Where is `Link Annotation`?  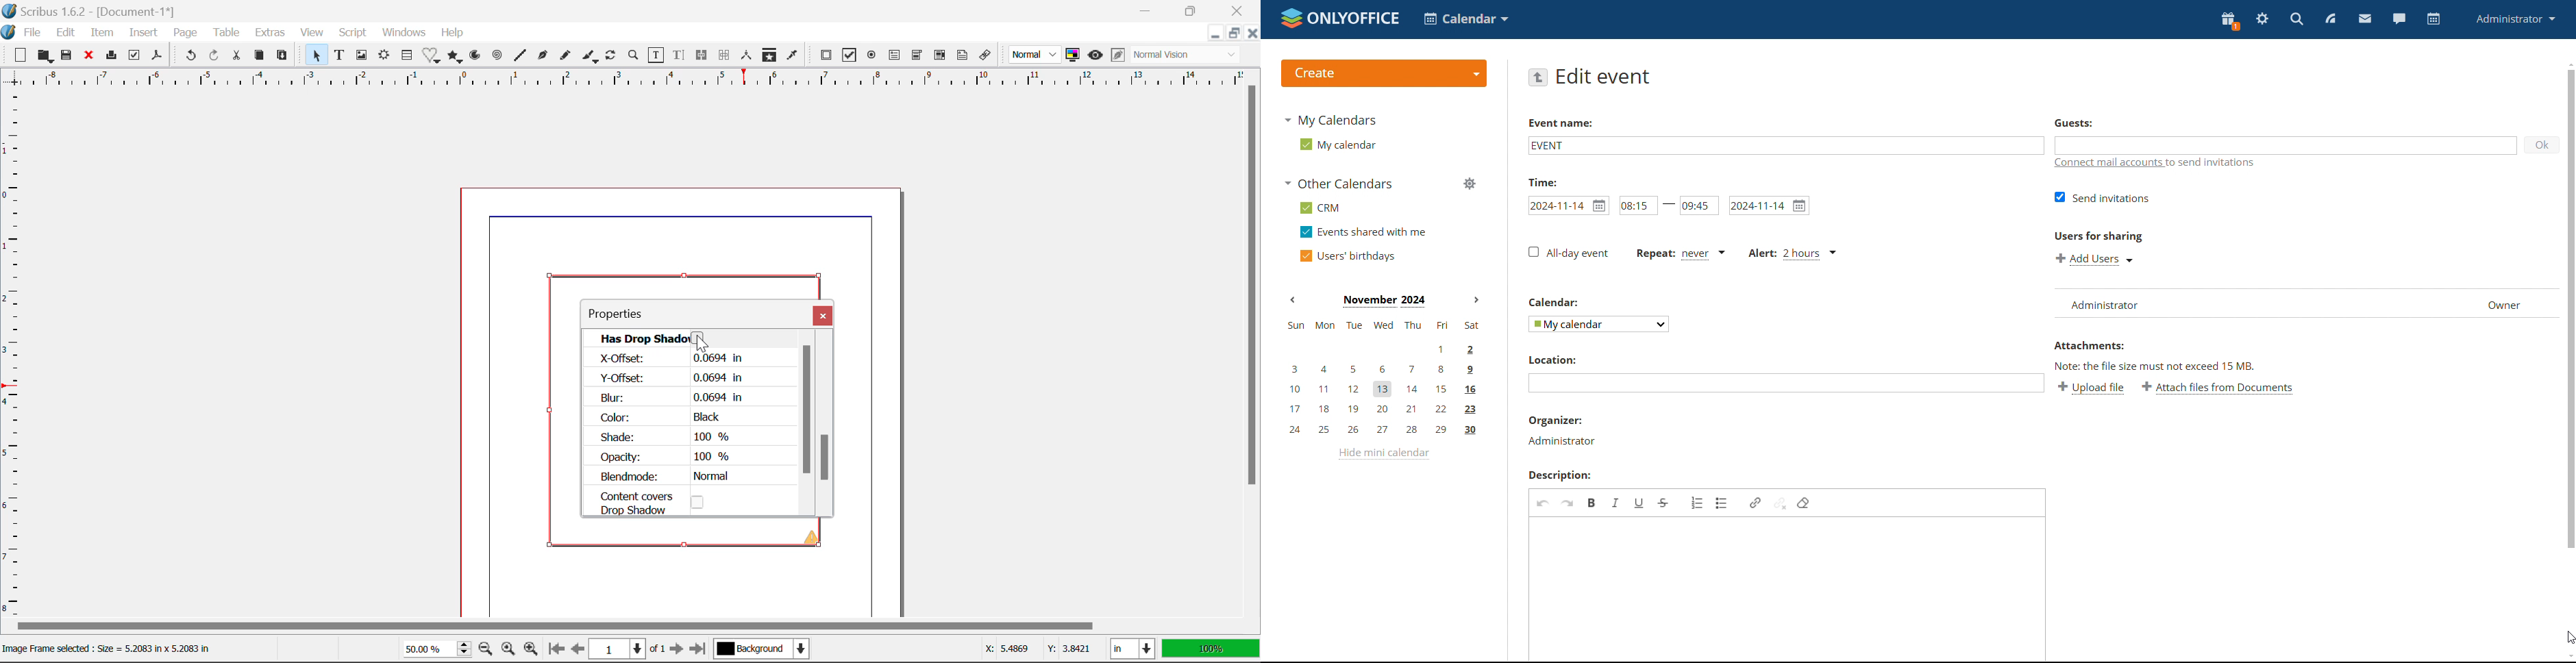 Link Annotation is located at coordinates (988, 57).